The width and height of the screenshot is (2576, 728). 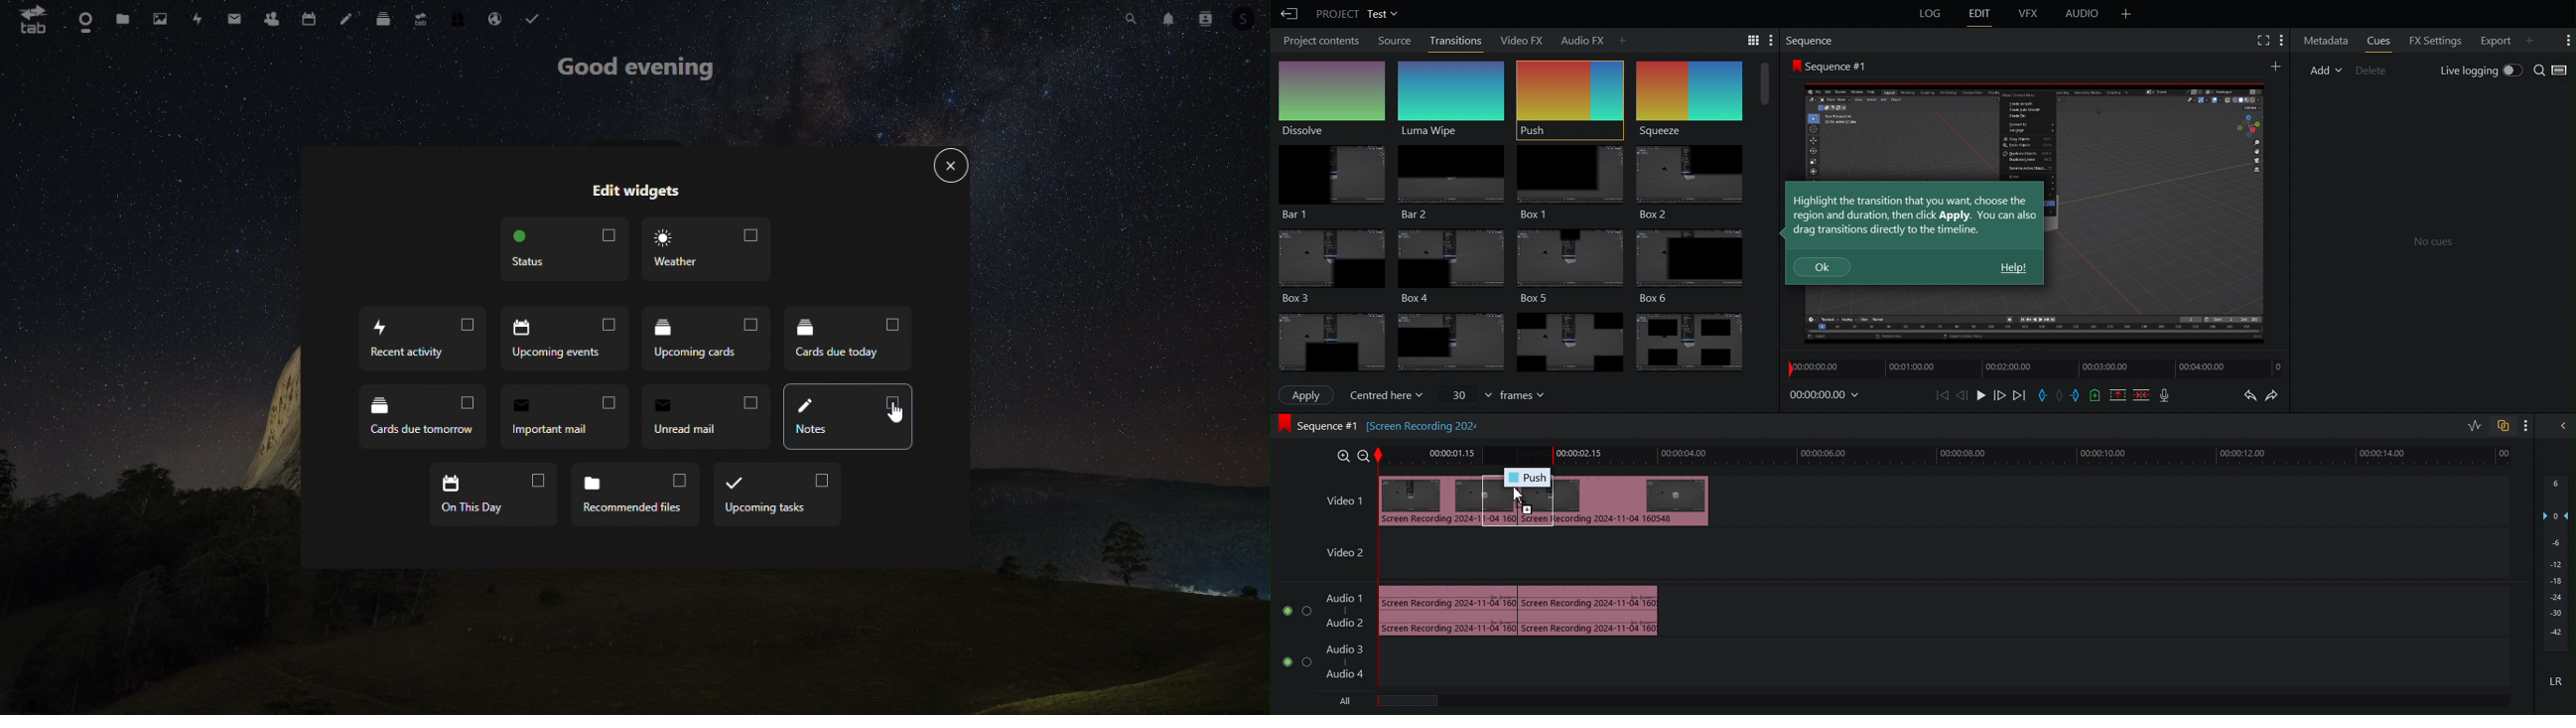 What do you see at coordinates (563, 251) in the screenshot?
I see `Status` at bounding box center [563, 251].